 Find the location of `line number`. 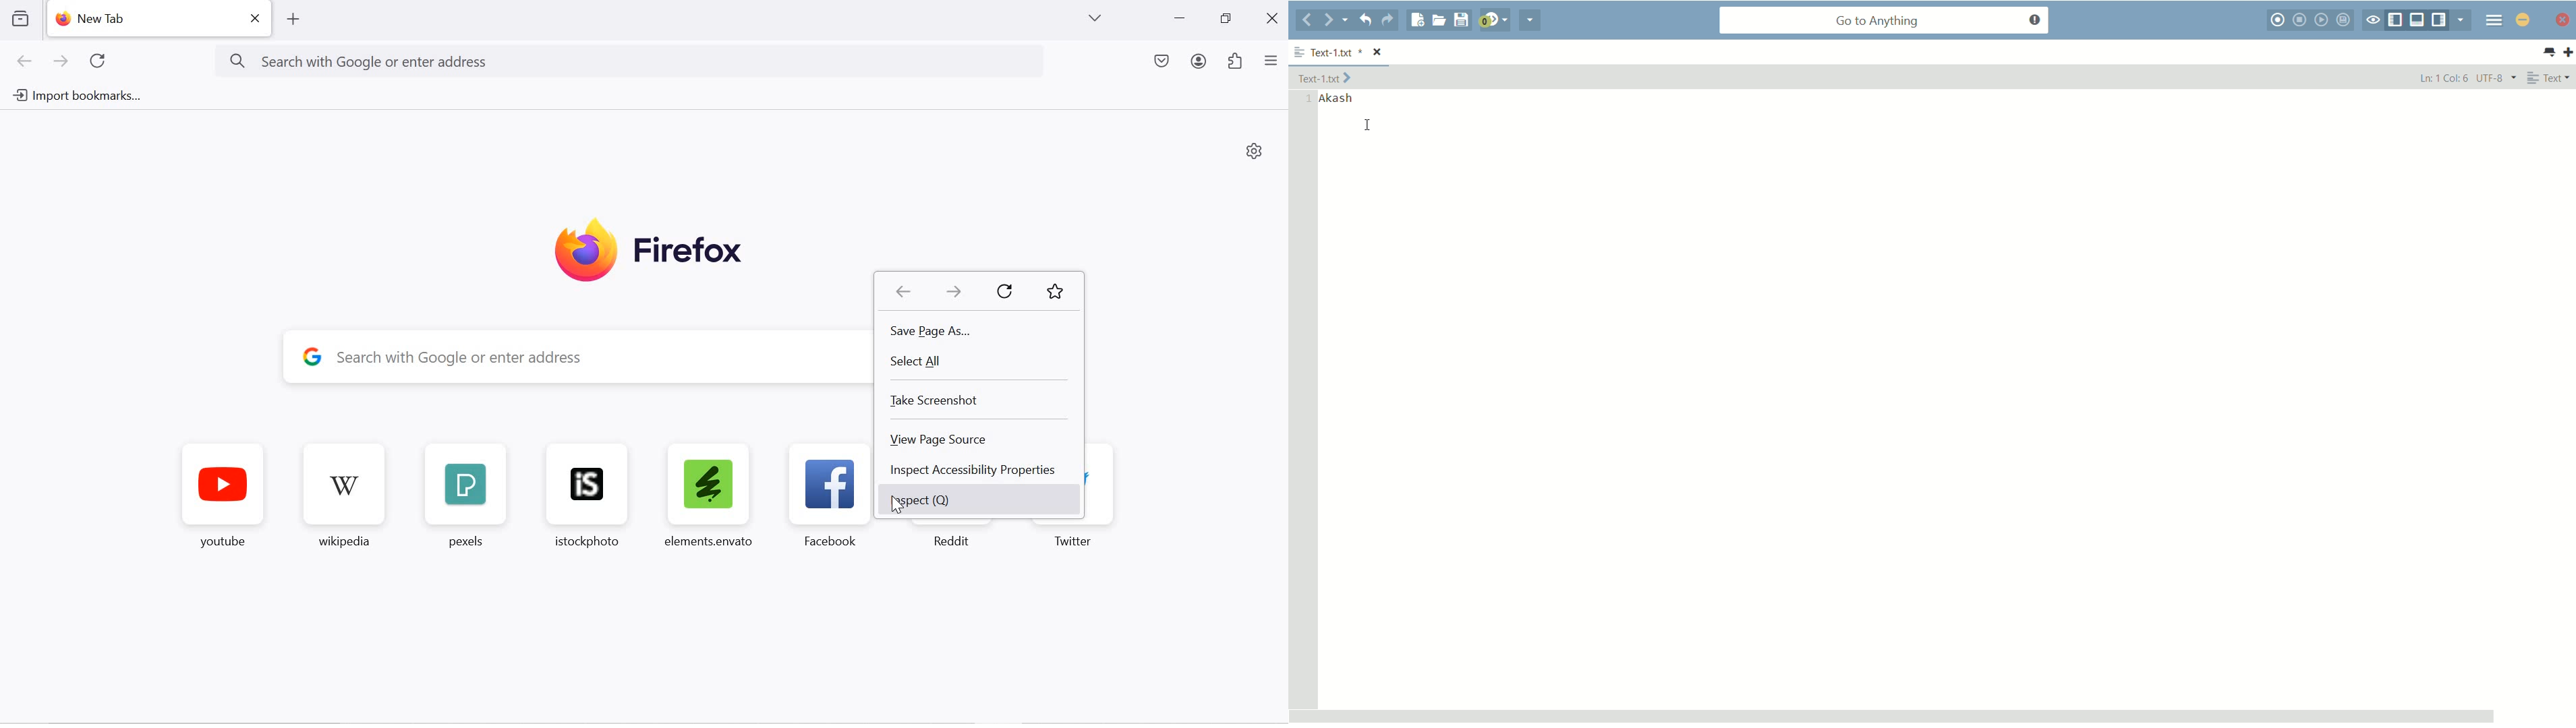

line number is located at coordinates (1308, 99).